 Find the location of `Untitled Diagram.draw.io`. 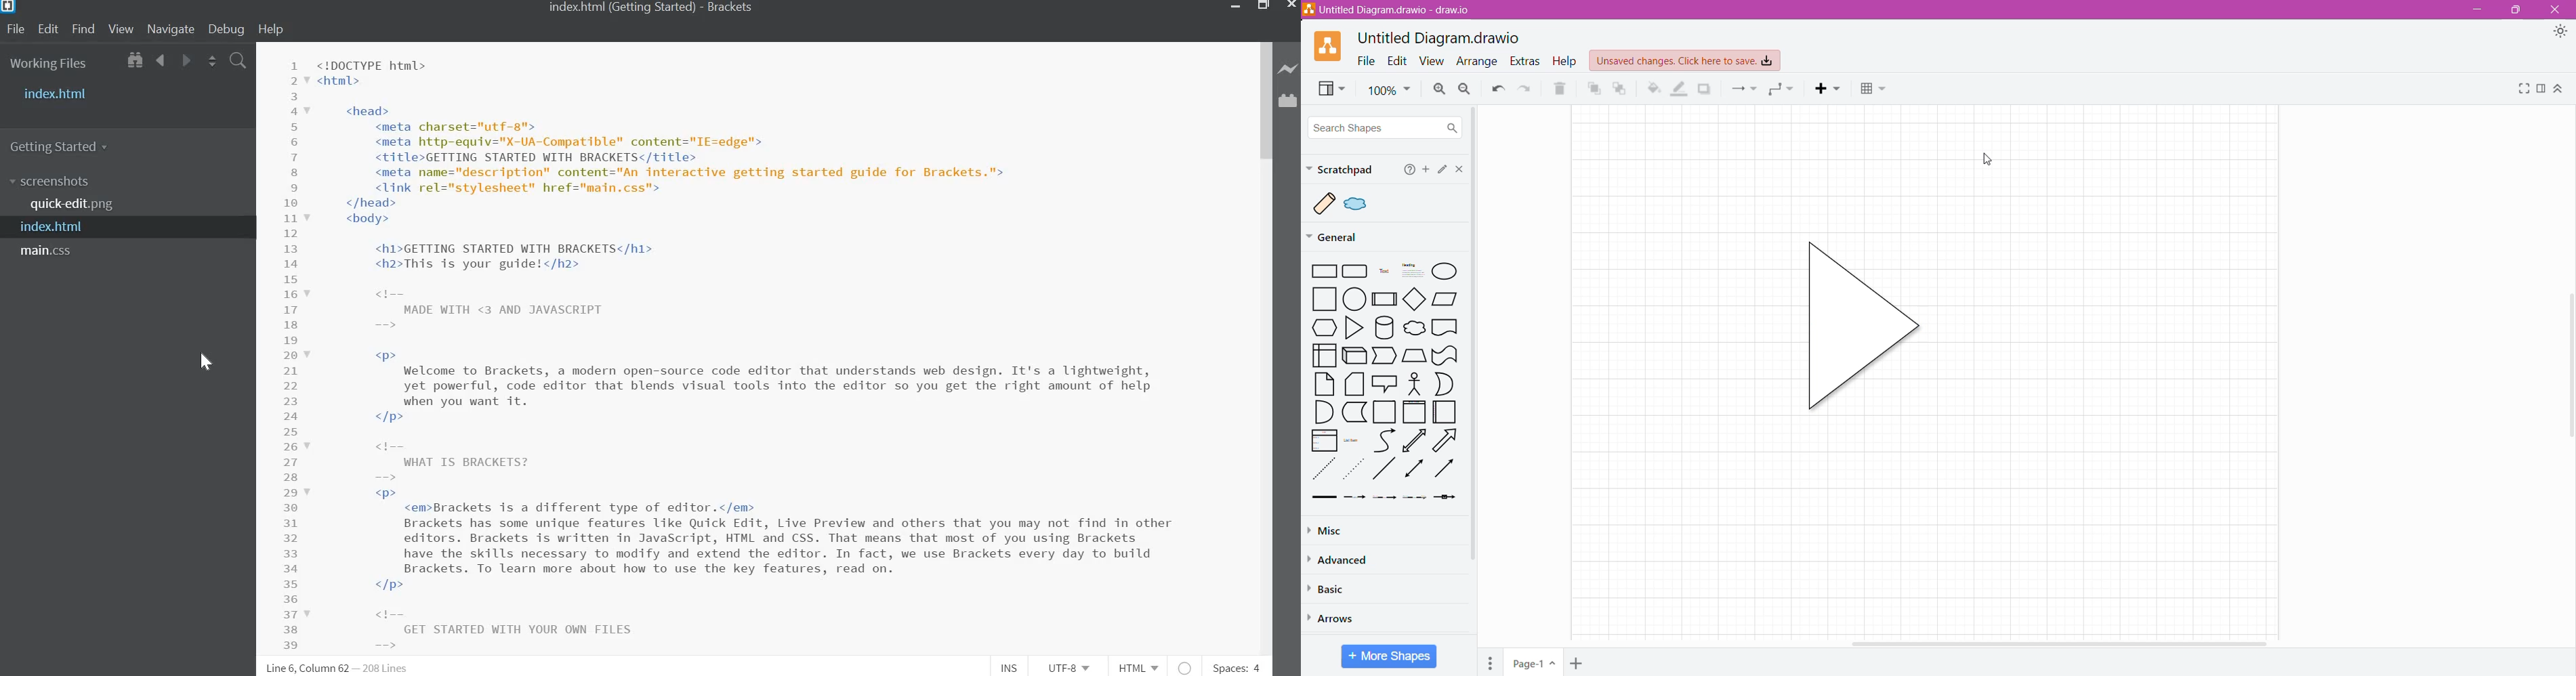

Untitled Diagram.draw.io is located at coordinates (1439, 39).